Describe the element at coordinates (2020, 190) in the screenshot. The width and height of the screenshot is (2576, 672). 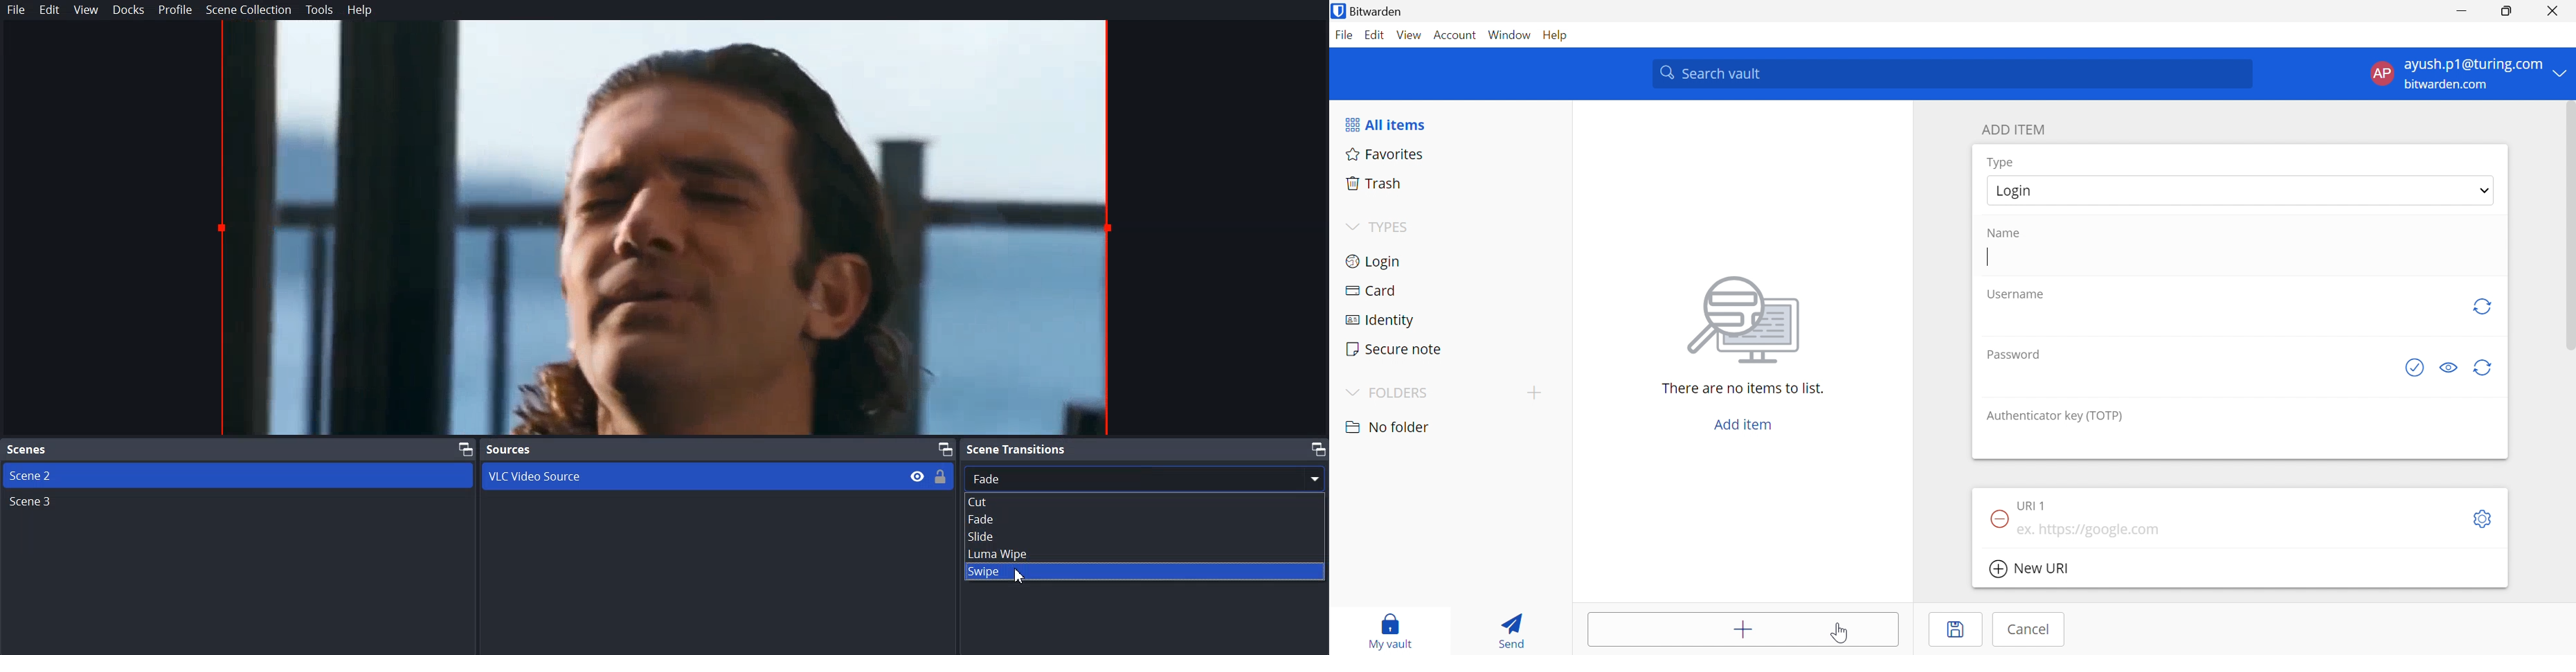
I see `Login` at that location.